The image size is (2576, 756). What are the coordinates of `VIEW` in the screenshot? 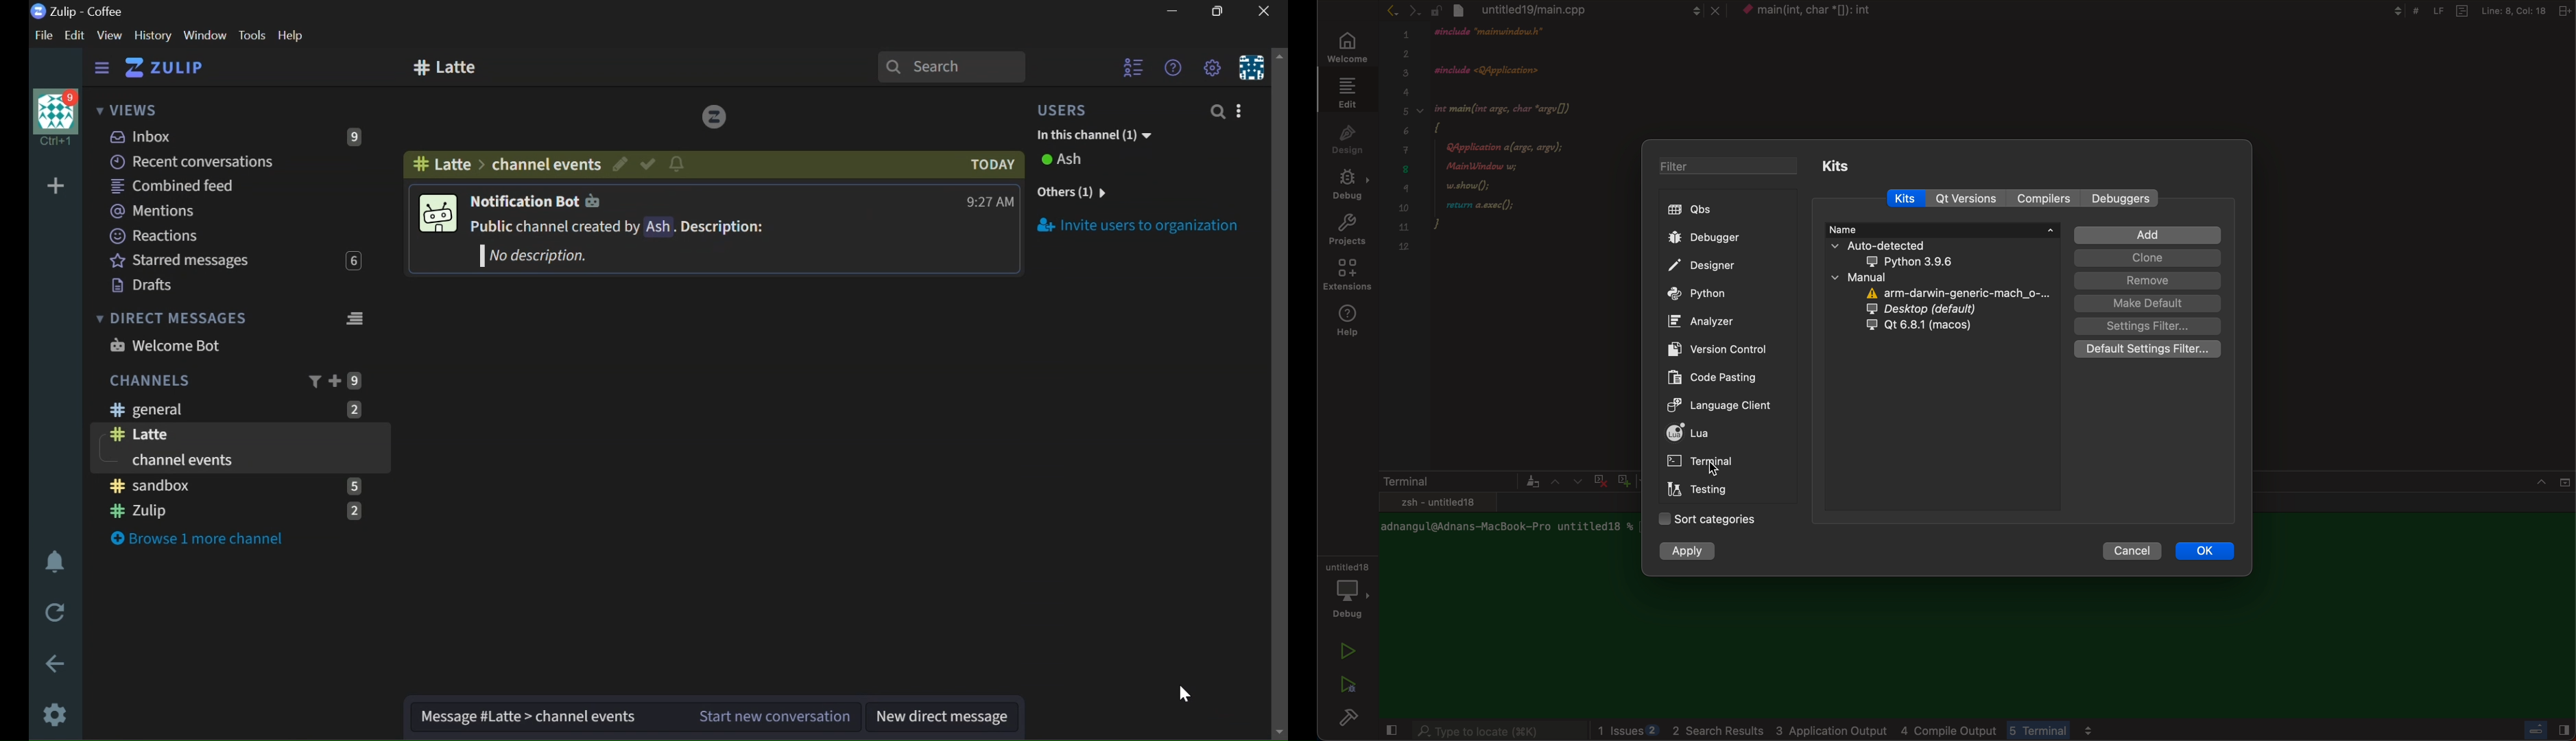 It's located at (108, 36).